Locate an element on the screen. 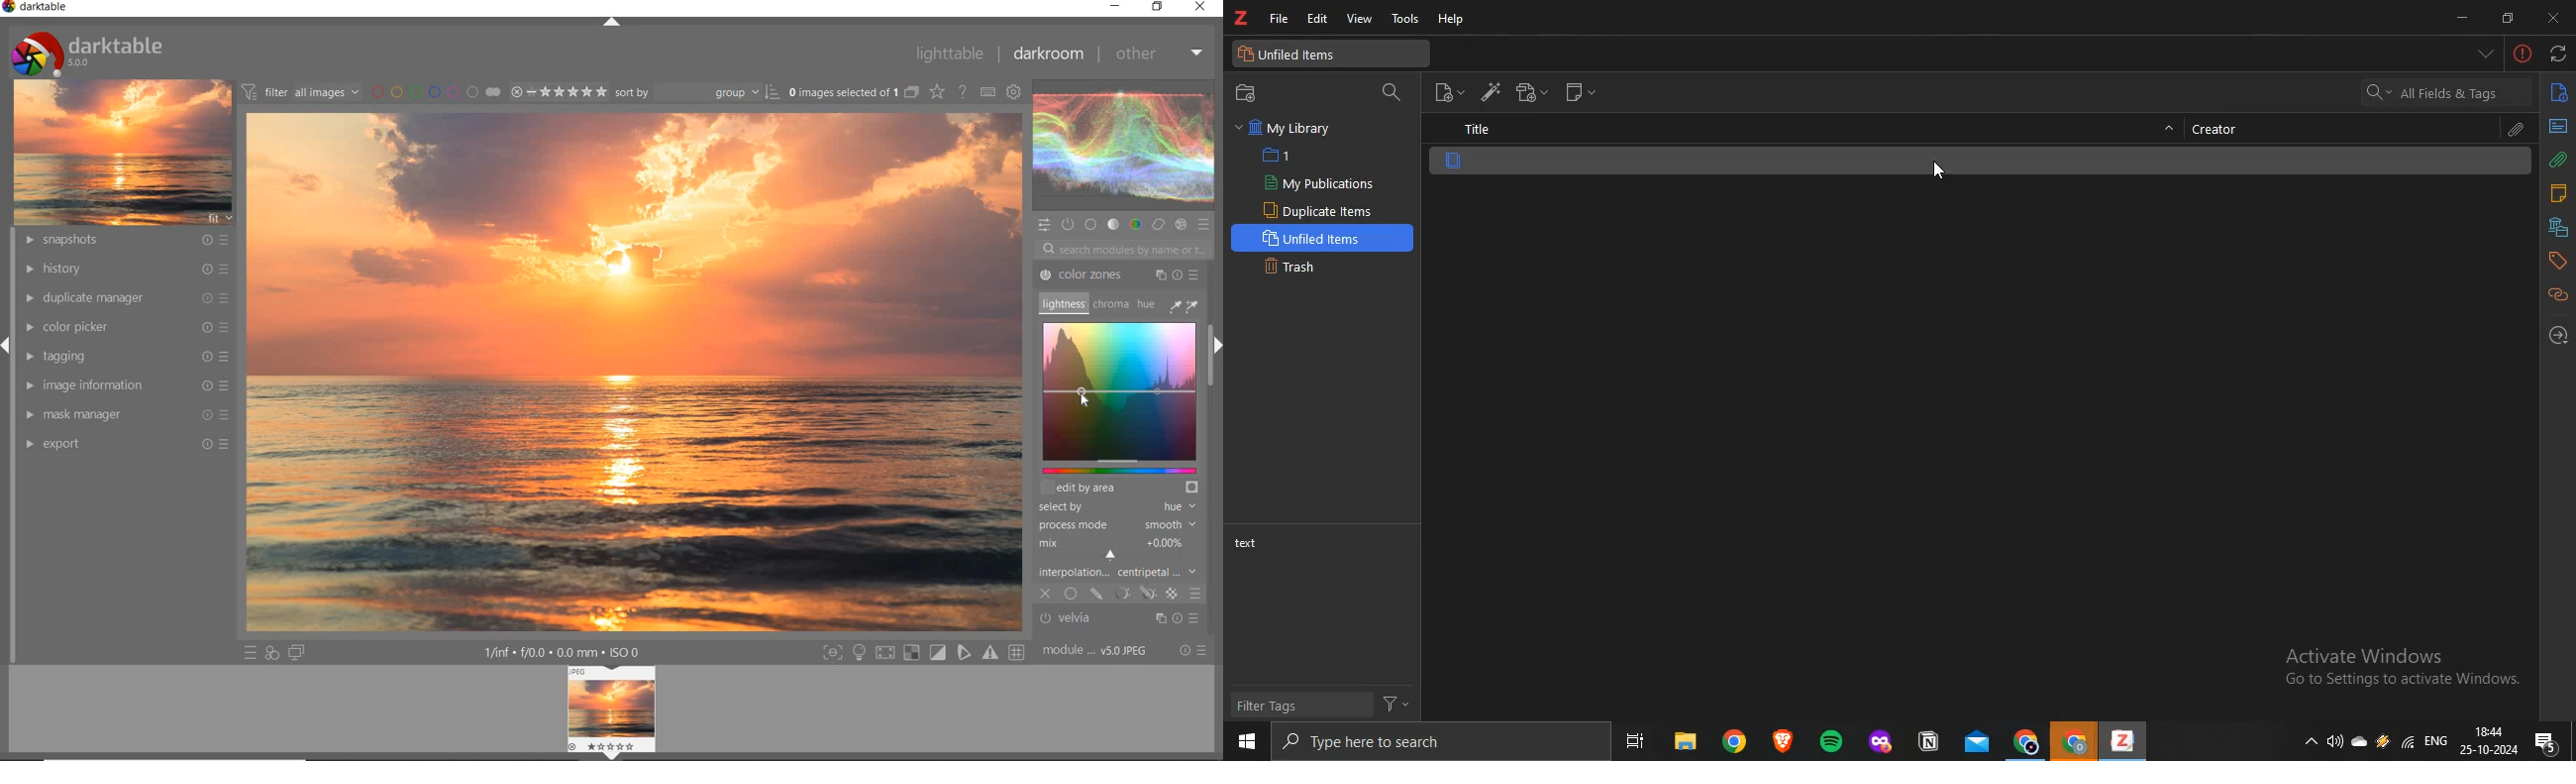 The image size is (2576, 784). MASKING OPTIONS is located at coordinates (1133, 593).